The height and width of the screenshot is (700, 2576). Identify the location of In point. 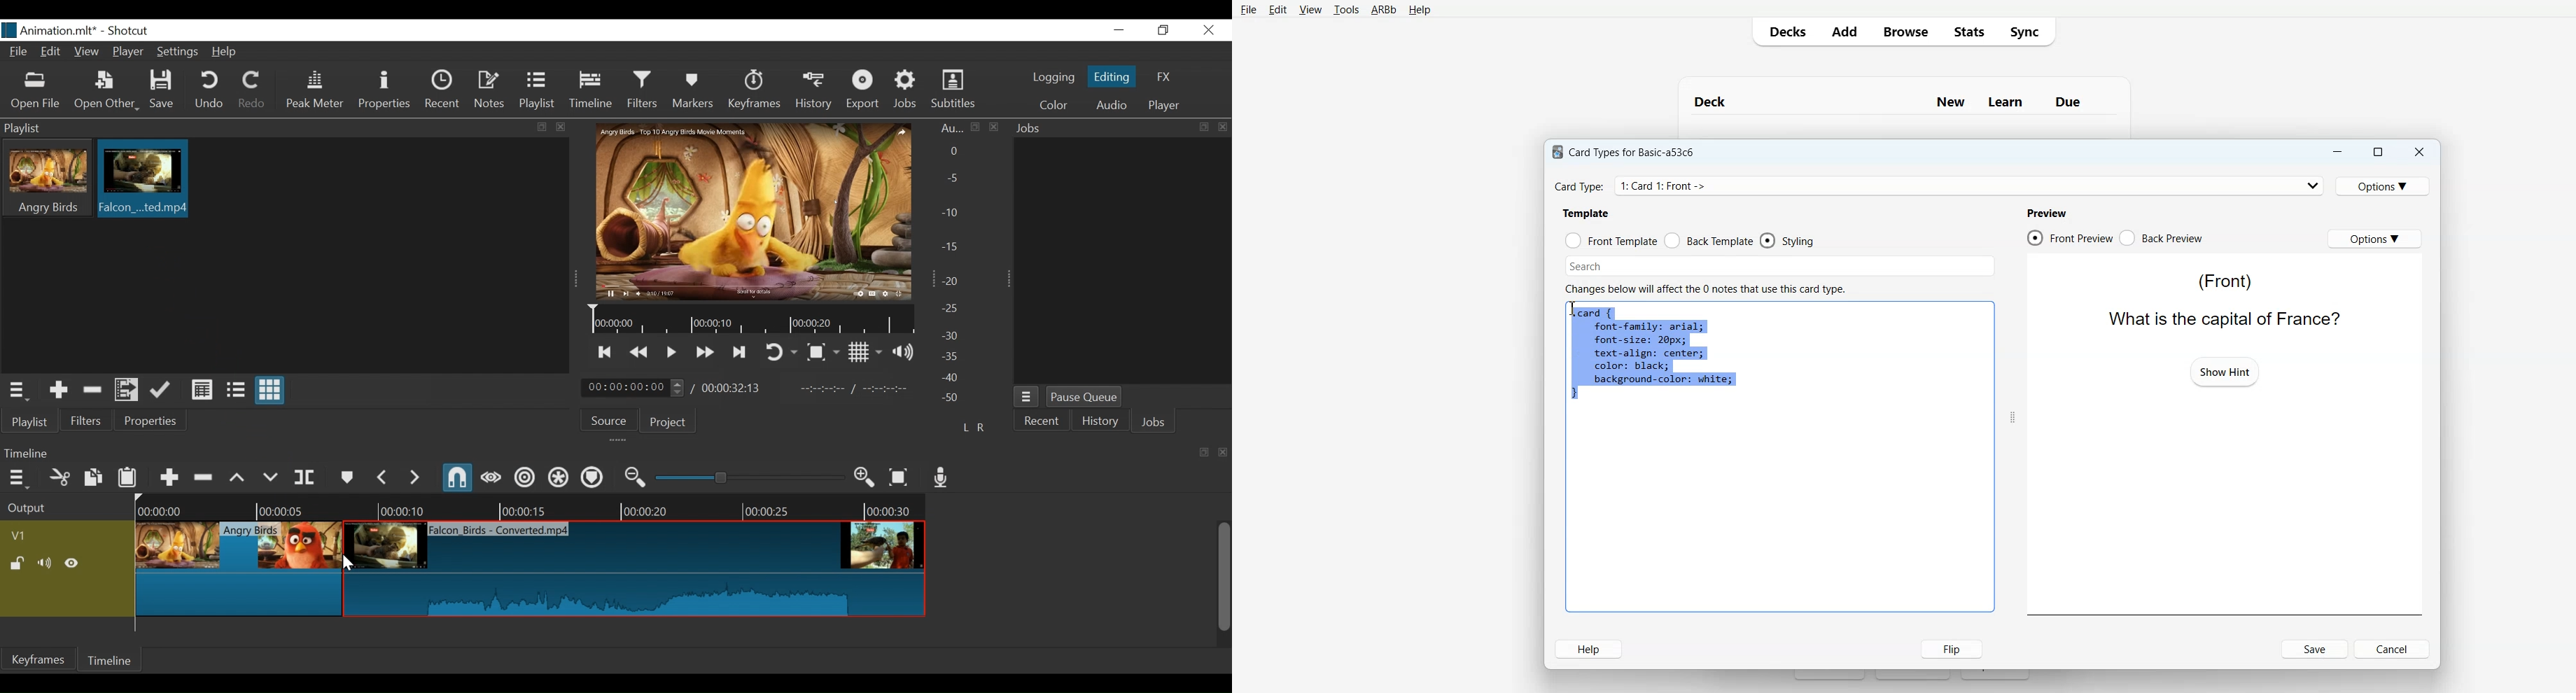
(856, 389).